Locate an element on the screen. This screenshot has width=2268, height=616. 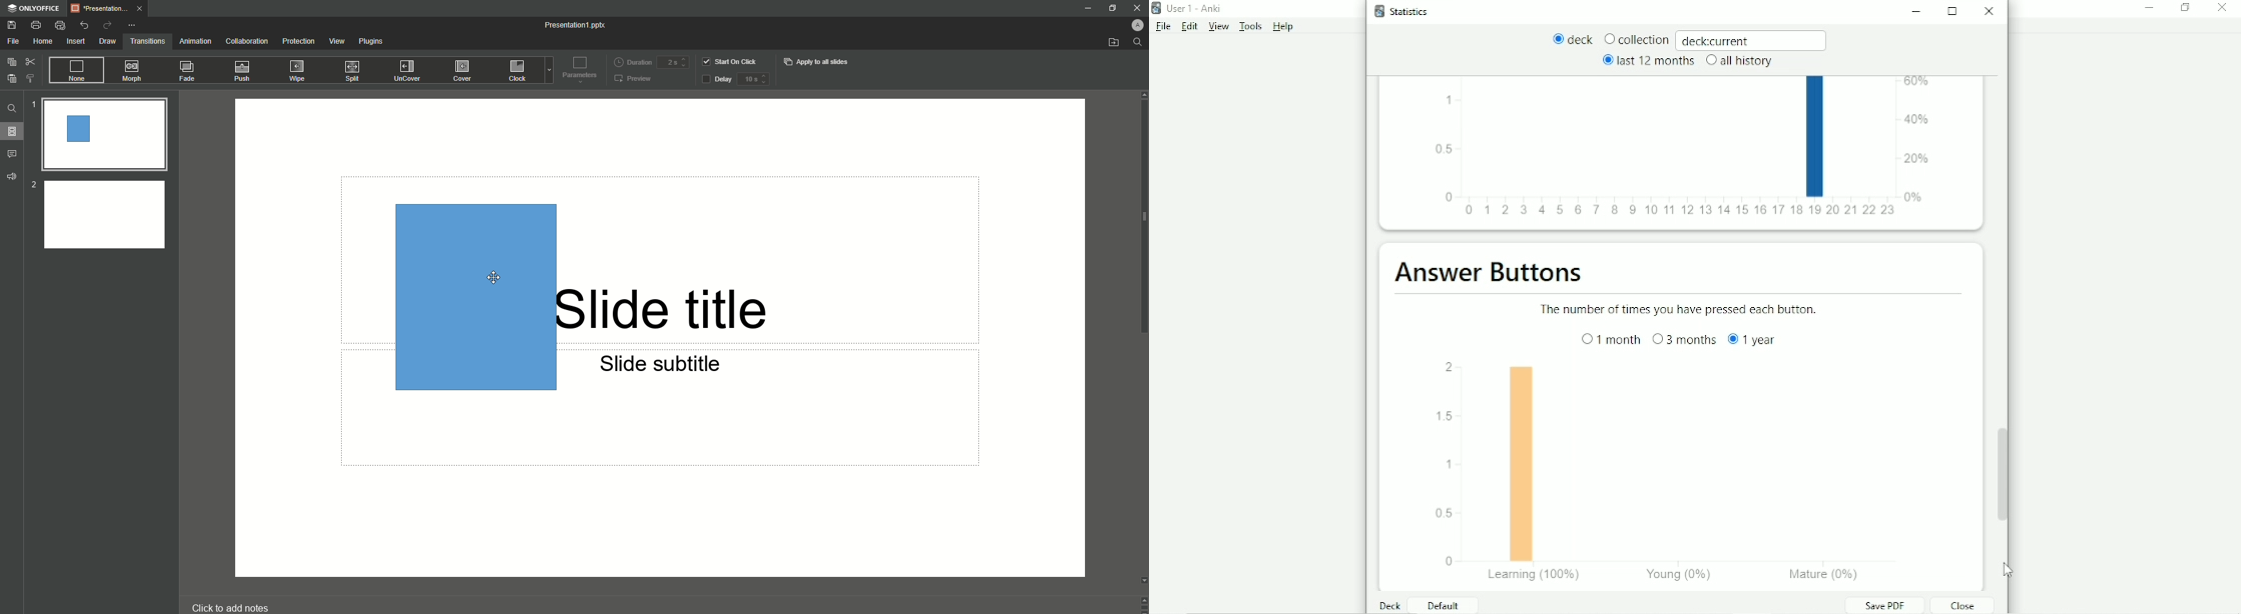
Minimize is located at coordinates (1086, 7).